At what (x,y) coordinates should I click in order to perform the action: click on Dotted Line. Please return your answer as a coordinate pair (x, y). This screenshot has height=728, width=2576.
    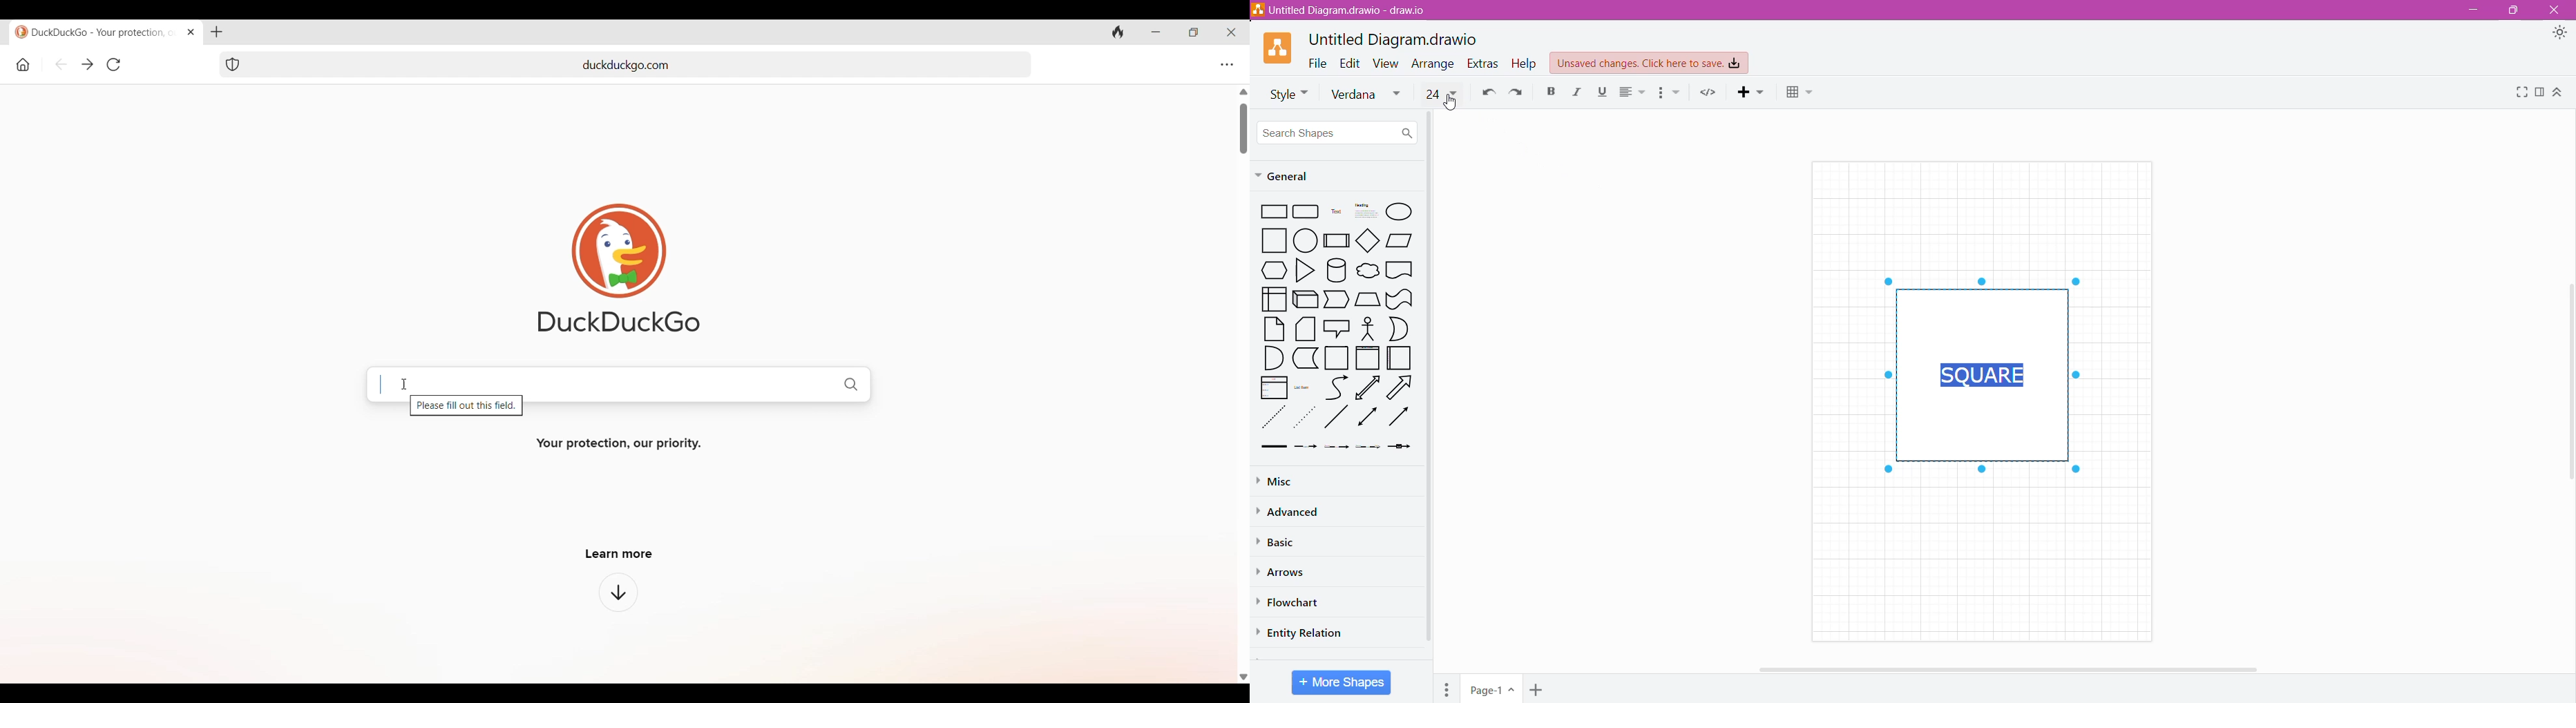
    Looking at the image, I should click on (1272, 418).